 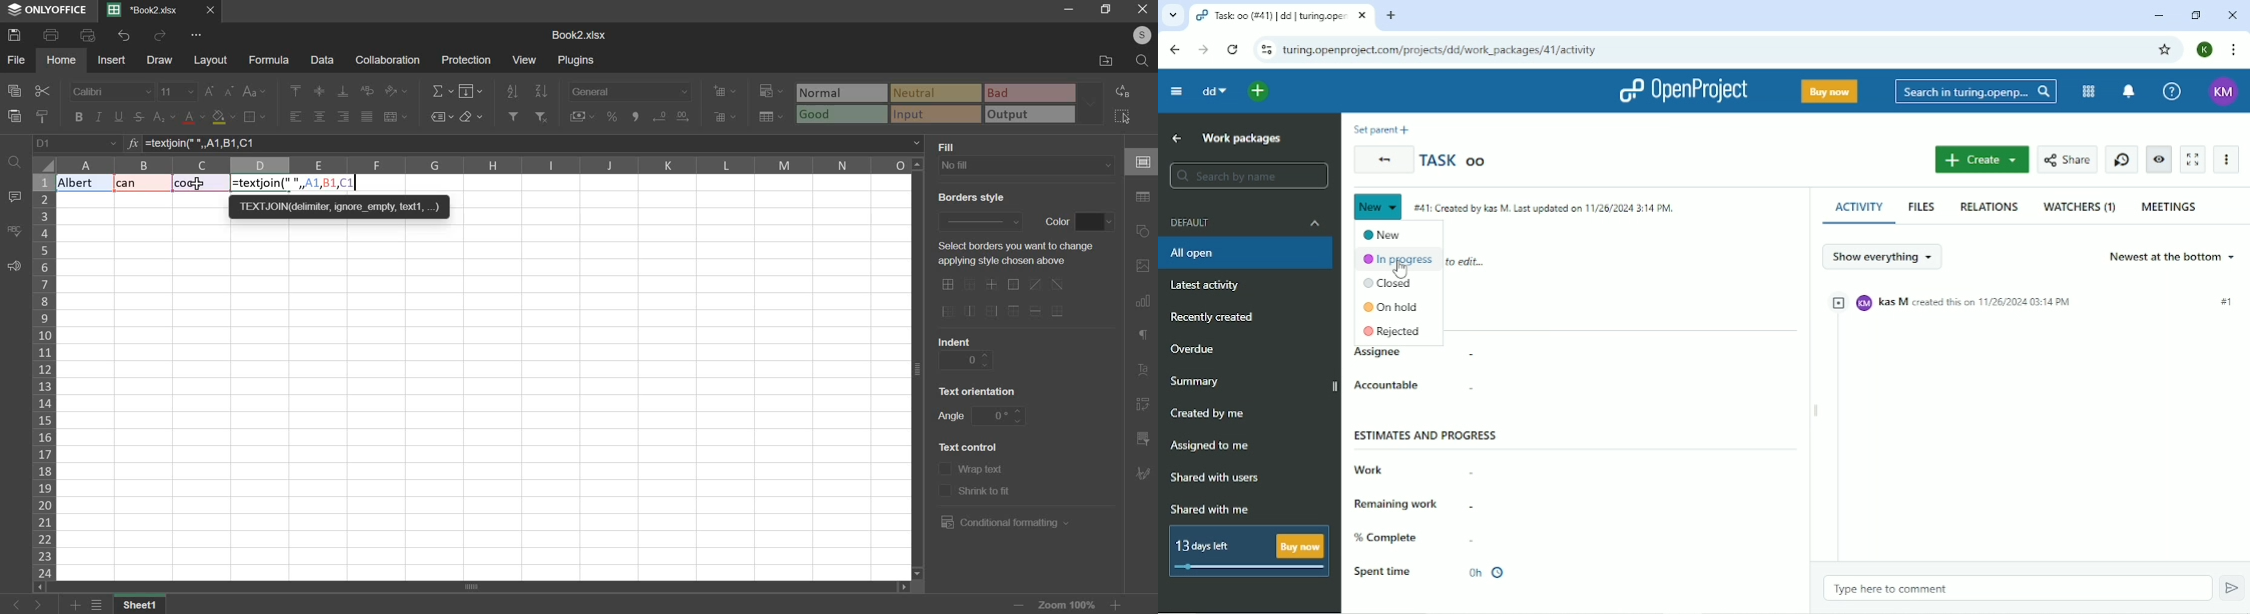 What do you see at coordinates (389, 61) in the screenshot?
I see `collaboration` at bounding box center [389, 61].